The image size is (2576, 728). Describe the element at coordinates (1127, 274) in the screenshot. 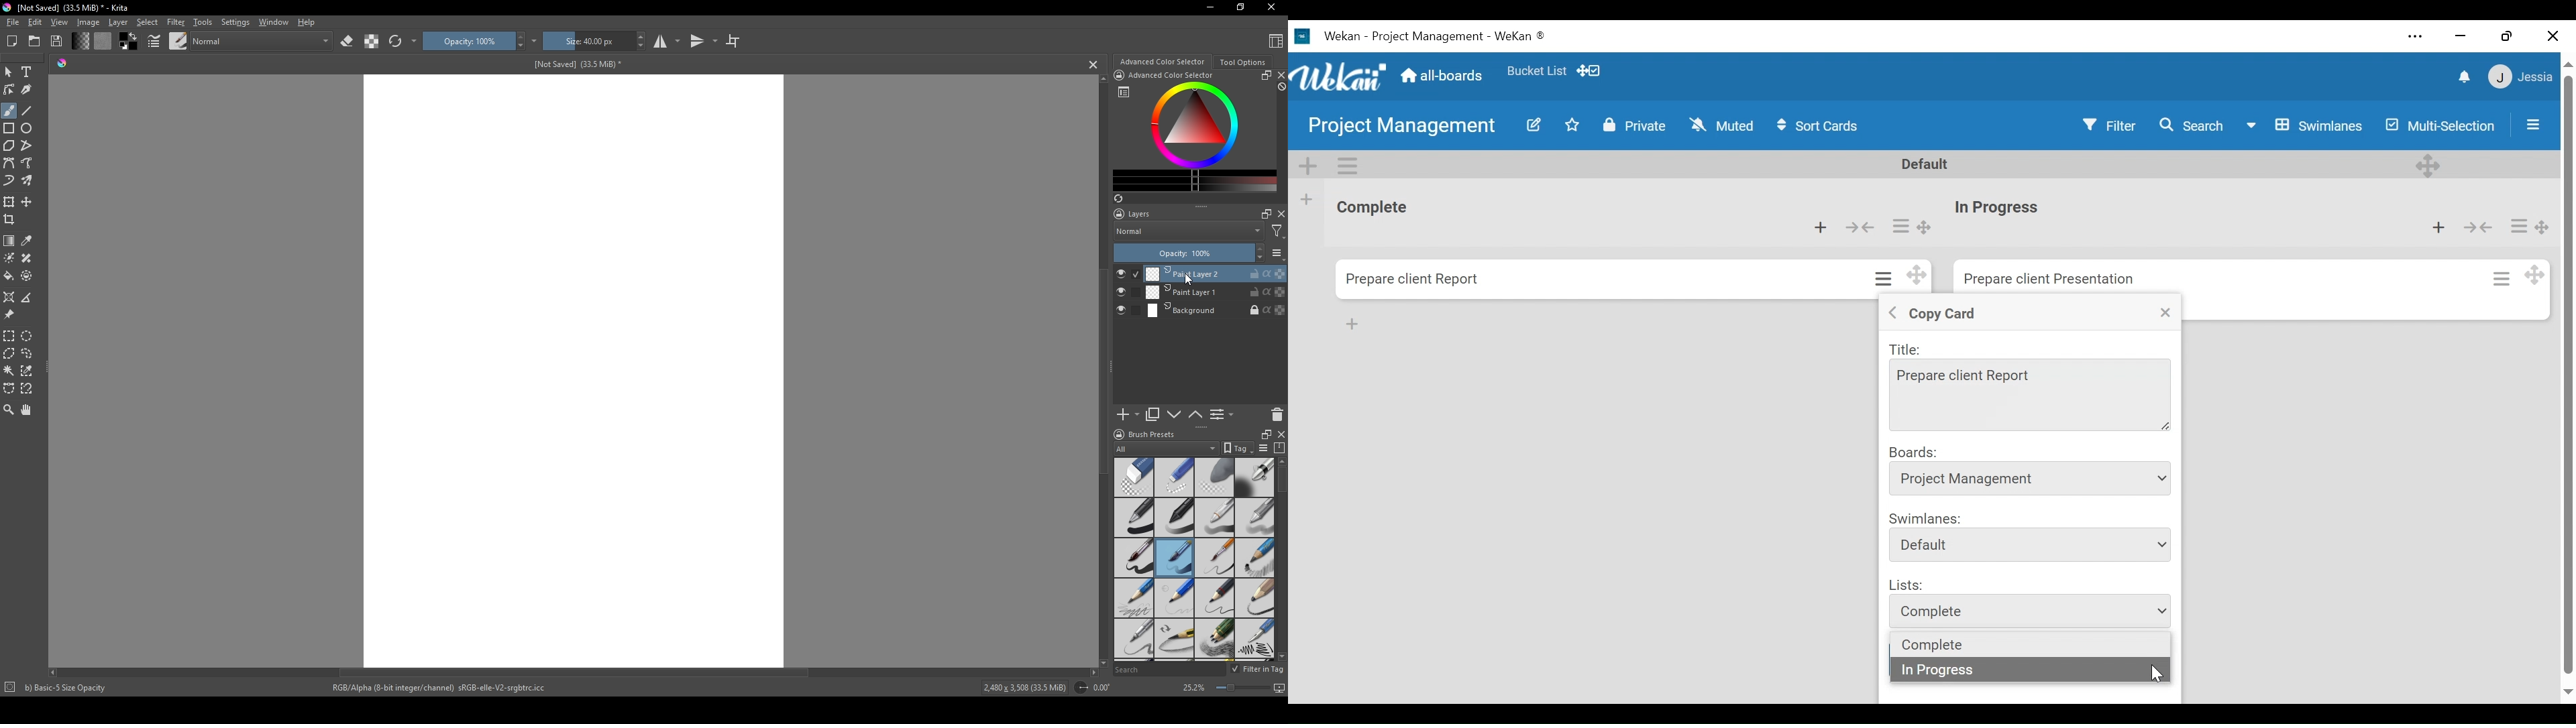

I see `check button` at that location.